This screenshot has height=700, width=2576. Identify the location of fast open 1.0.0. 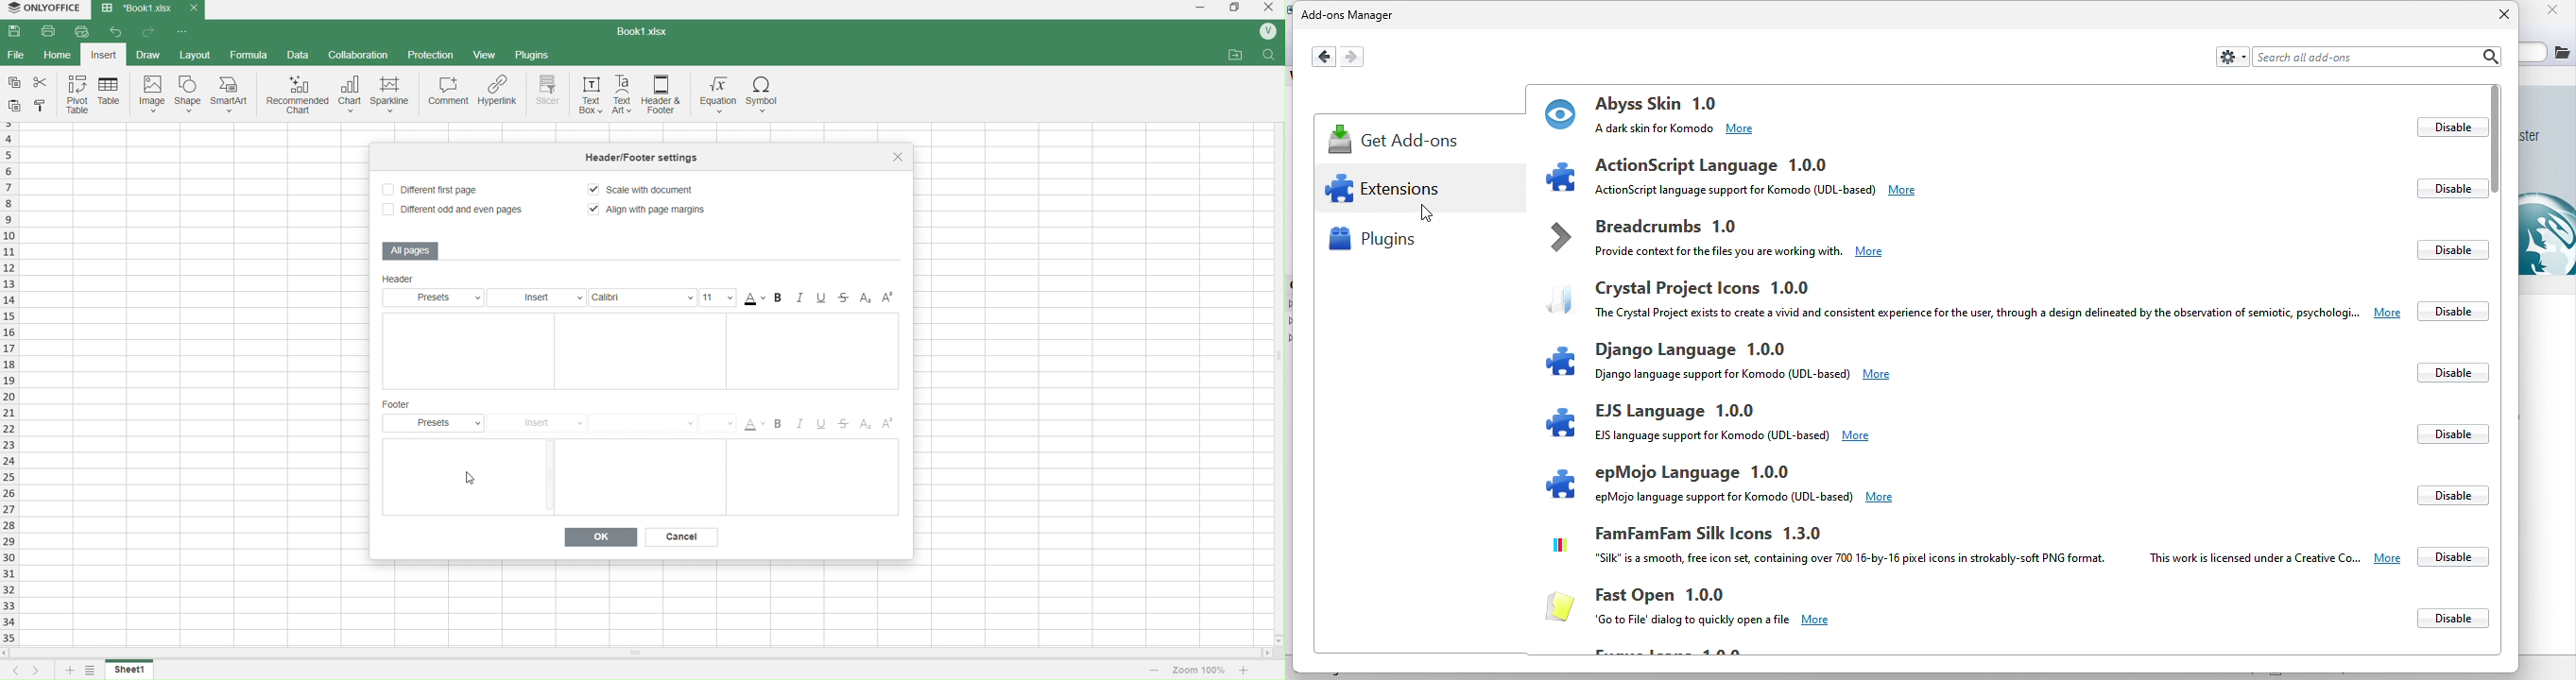
(1705, 607).